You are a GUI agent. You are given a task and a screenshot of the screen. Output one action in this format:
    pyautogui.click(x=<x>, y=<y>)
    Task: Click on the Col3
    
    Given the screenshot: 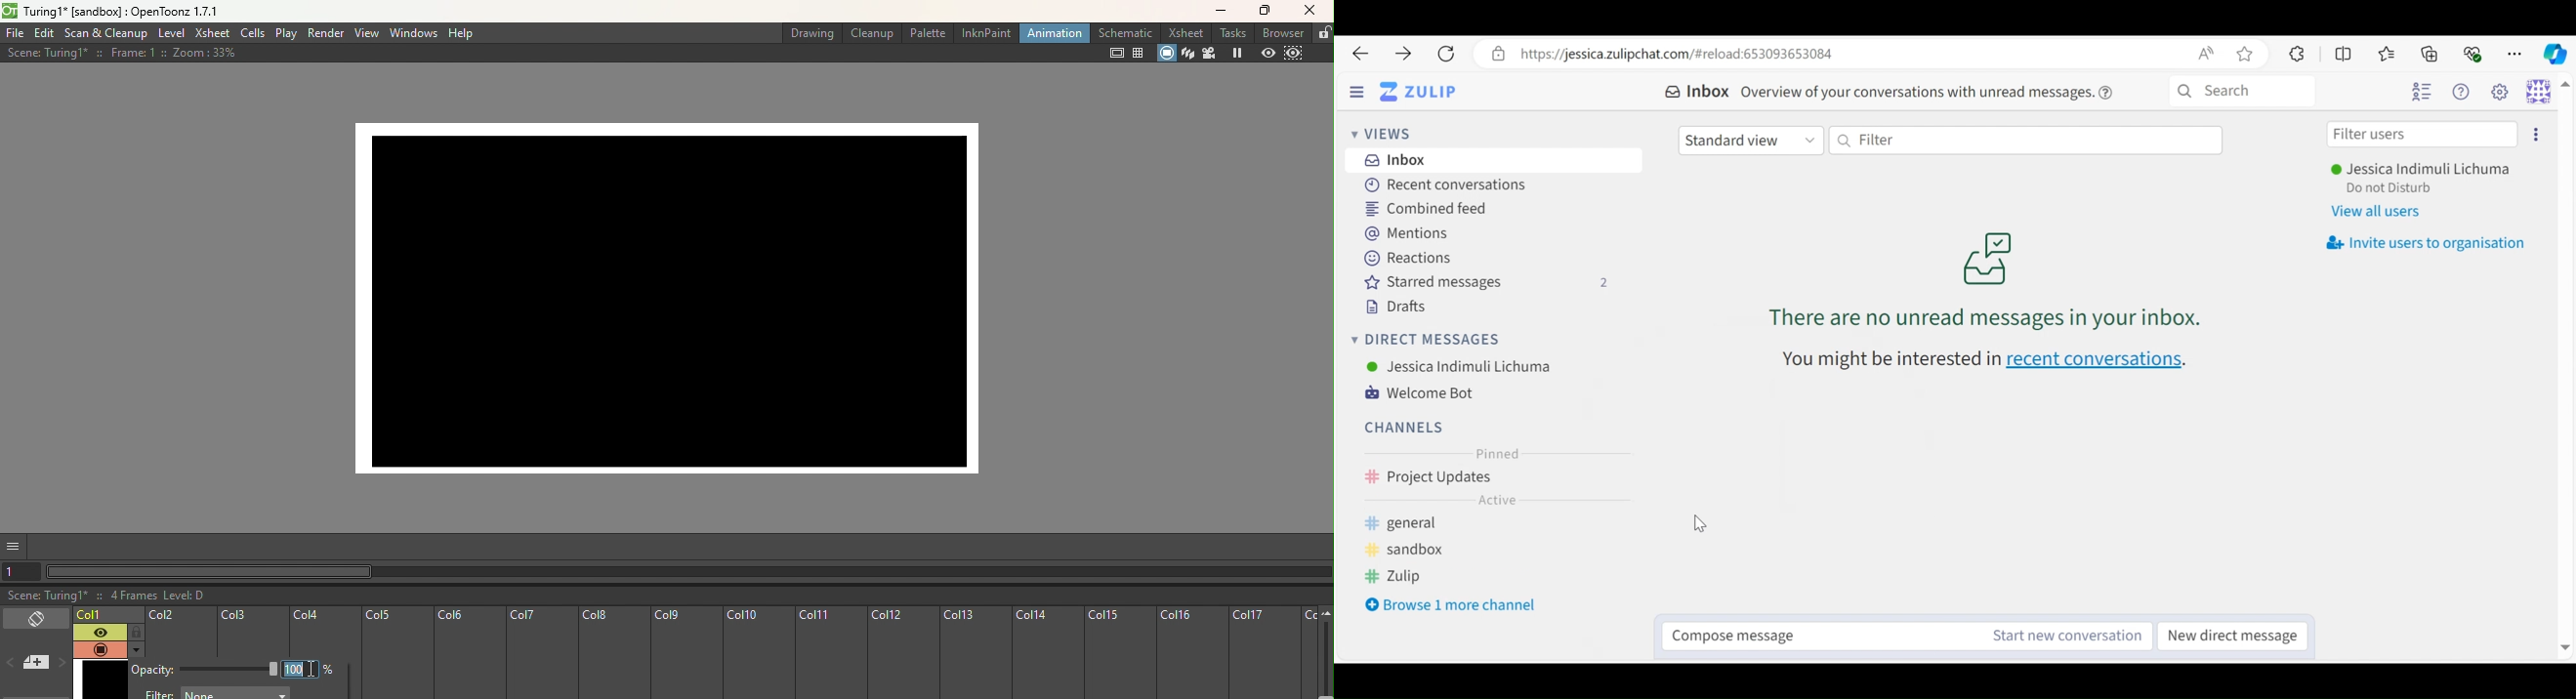 What is the action you would take?
    pyautogui.click(x=253, y=633)
    